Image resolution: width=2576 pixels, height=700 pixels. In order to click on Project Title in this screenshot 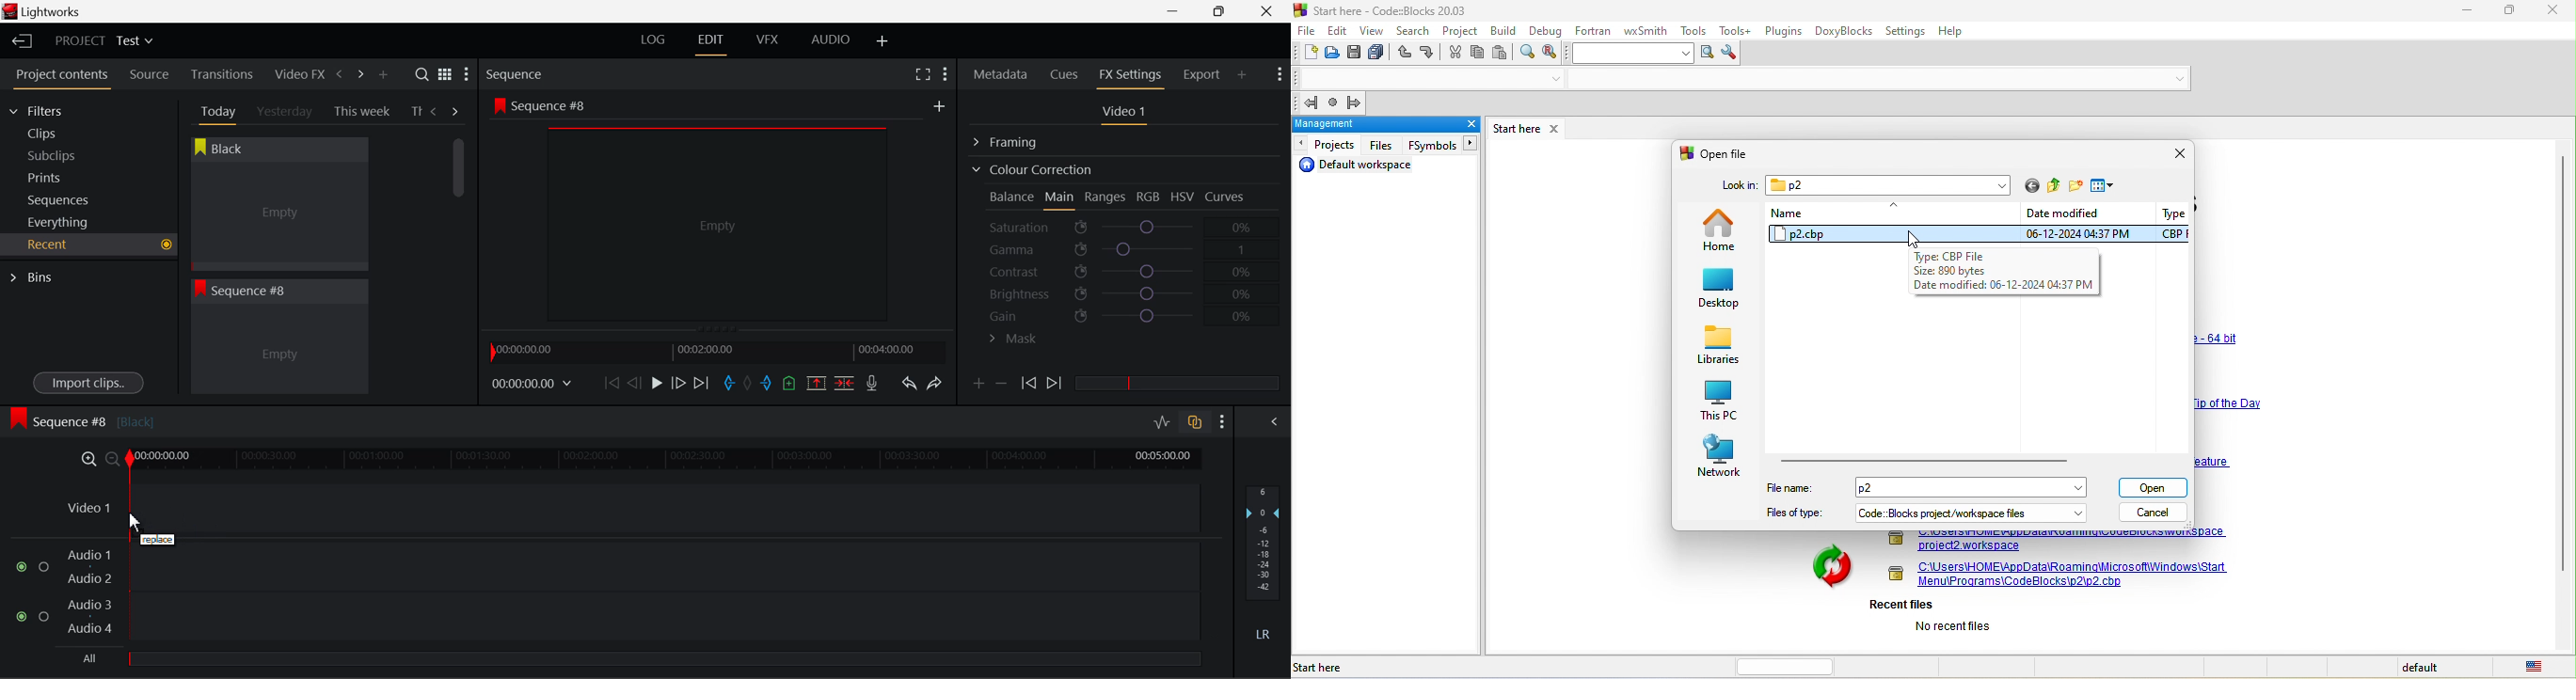, I will do `click(104, 42)`.